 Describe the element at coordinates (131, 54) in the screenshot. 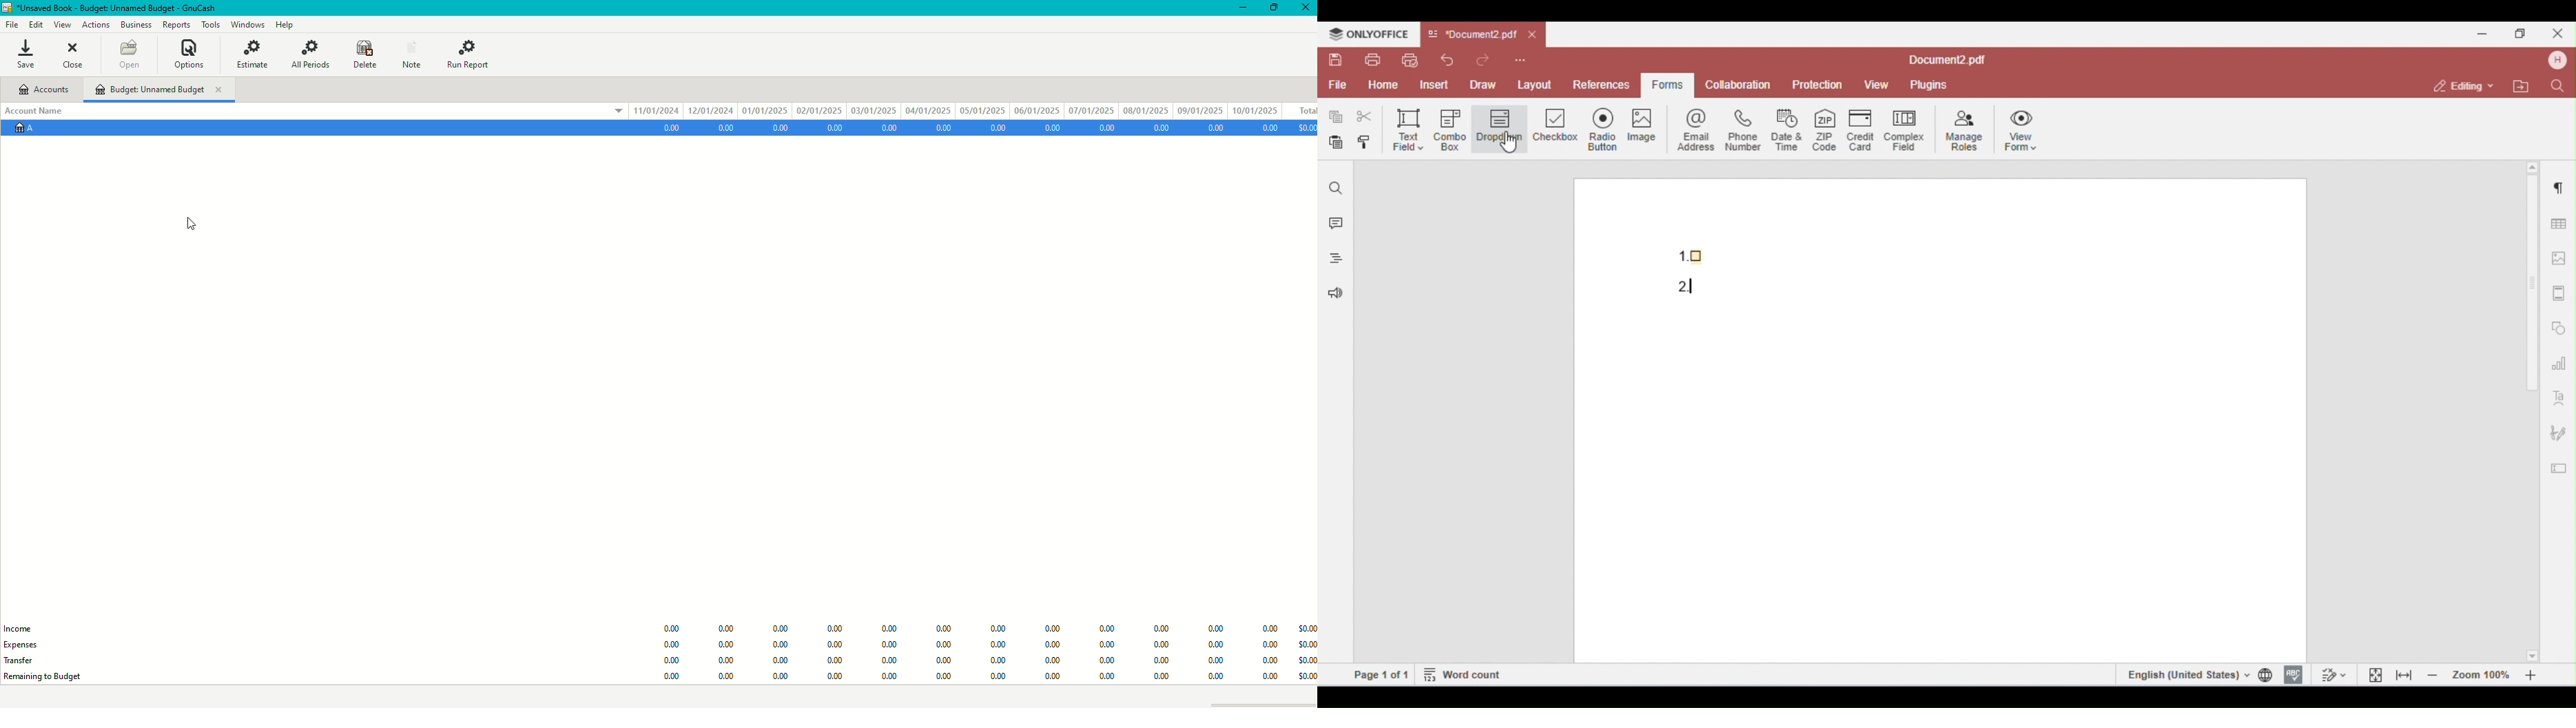

I see `Open` at that location.